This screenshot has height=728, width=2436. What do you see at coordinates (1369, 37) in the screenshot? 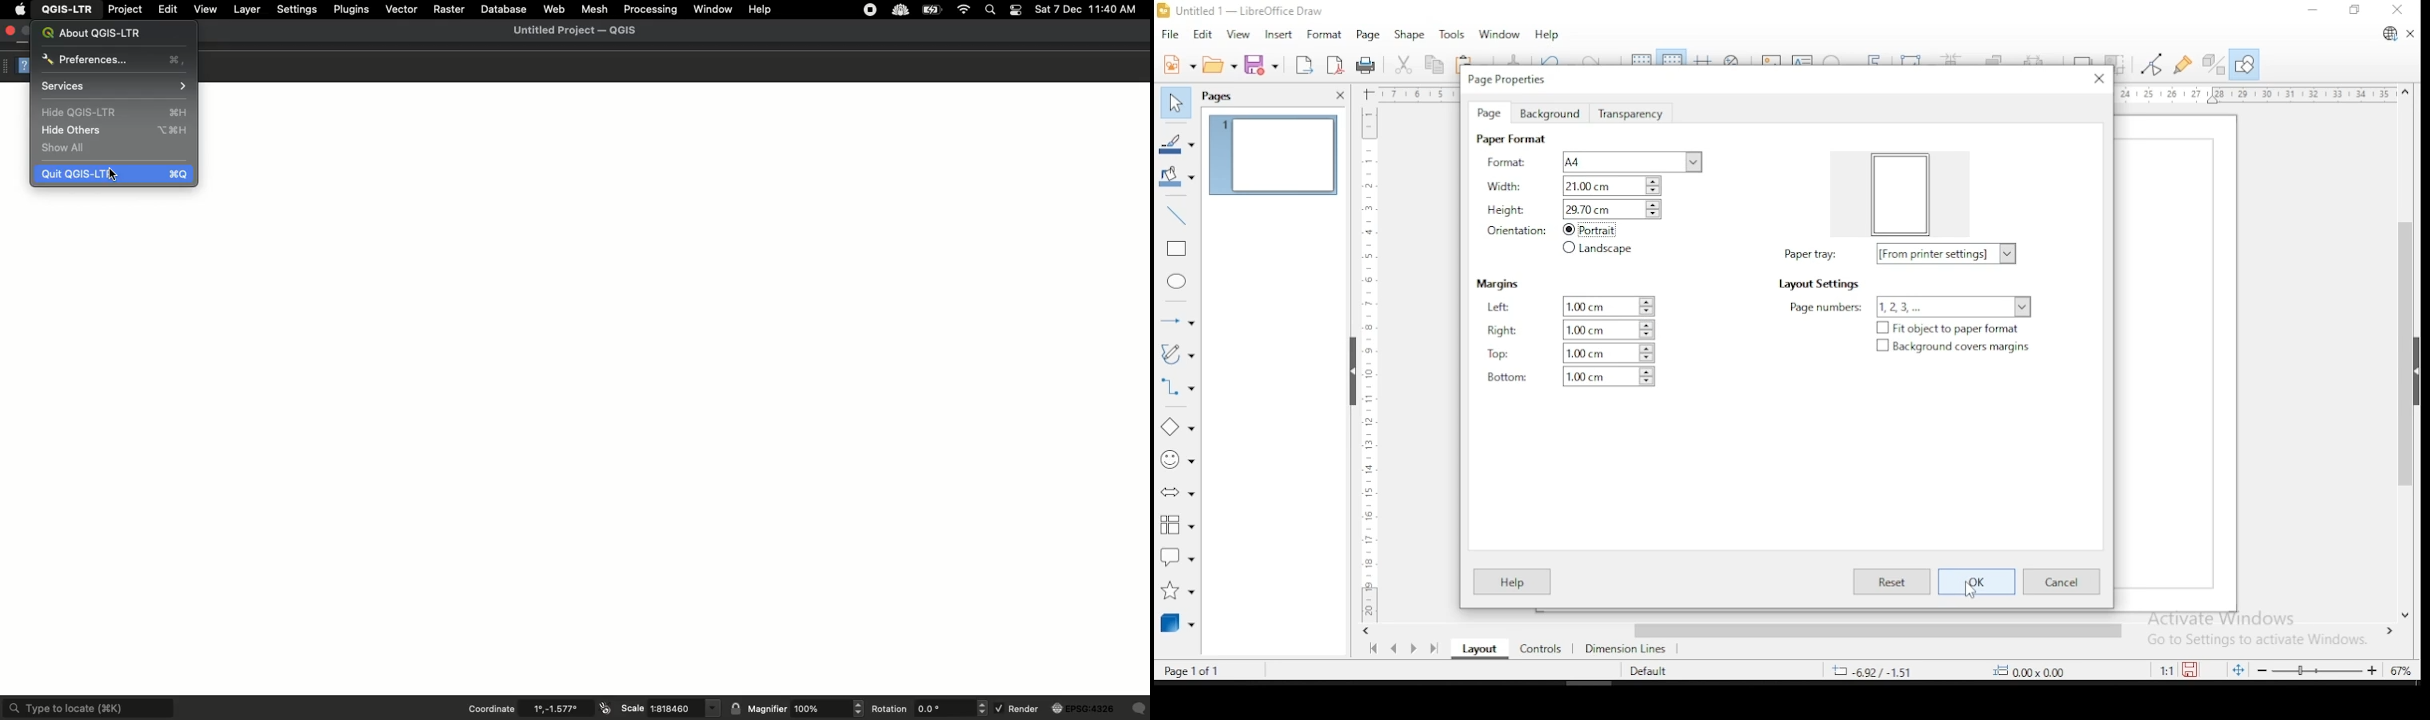
I see `page` at bounding box center [1369, 37].